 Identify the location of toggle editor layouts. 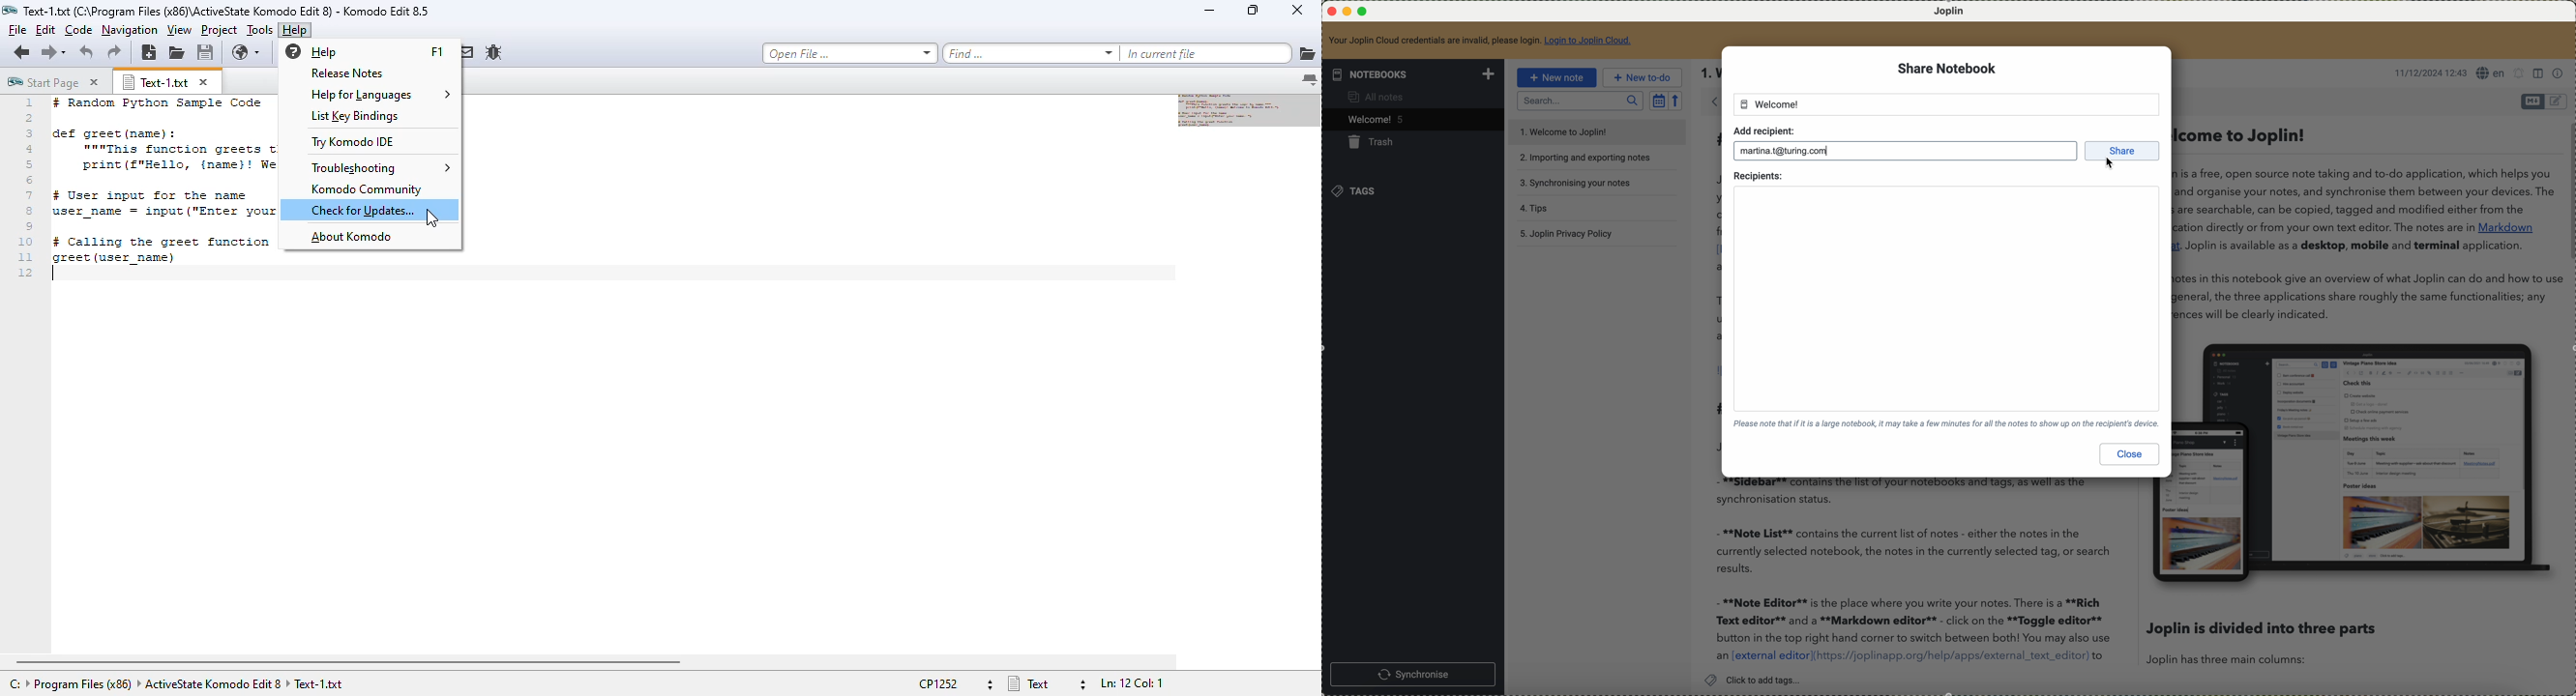
(2541, 73).